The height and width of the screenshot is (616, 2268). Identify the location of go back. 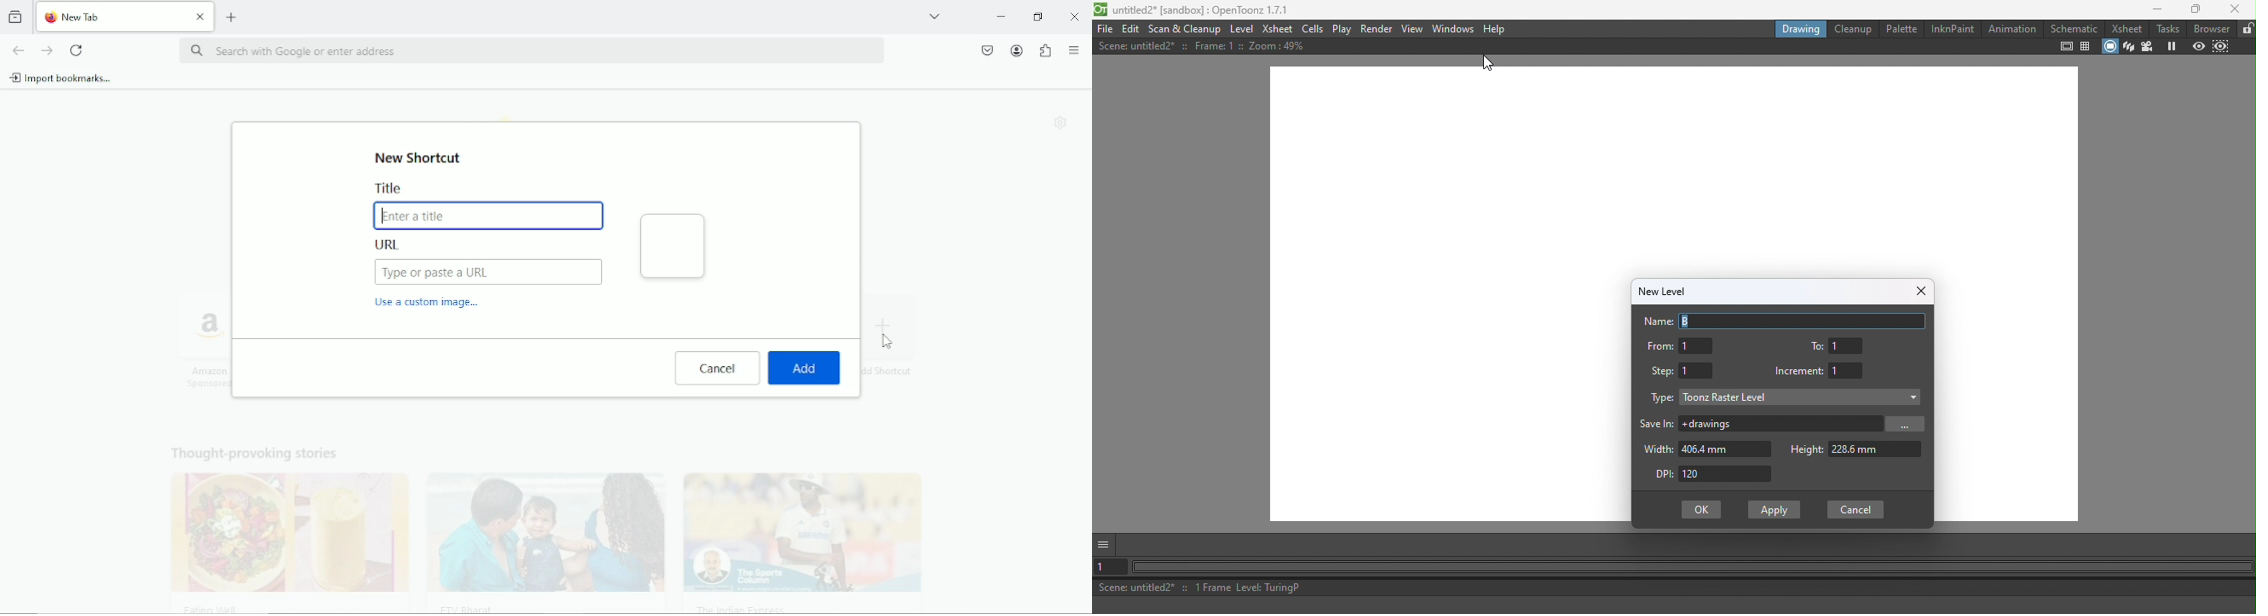
(17, 49).